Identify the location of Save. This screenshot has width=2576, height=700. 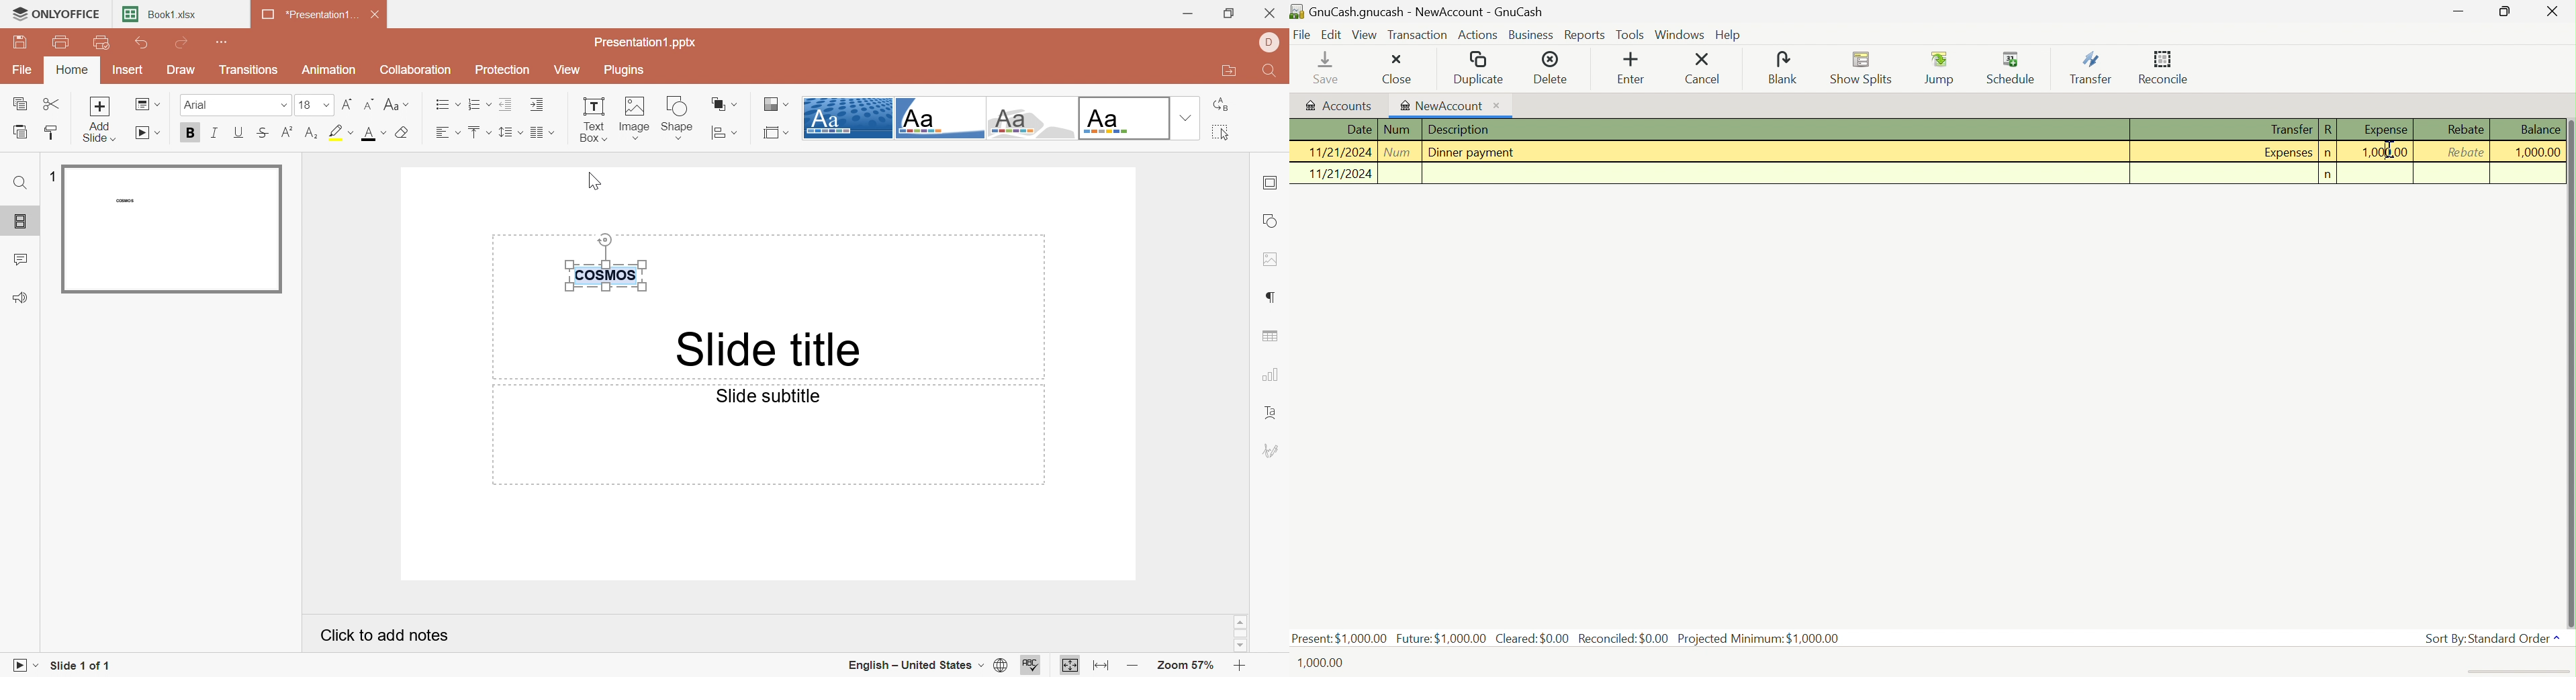
(15, 41).